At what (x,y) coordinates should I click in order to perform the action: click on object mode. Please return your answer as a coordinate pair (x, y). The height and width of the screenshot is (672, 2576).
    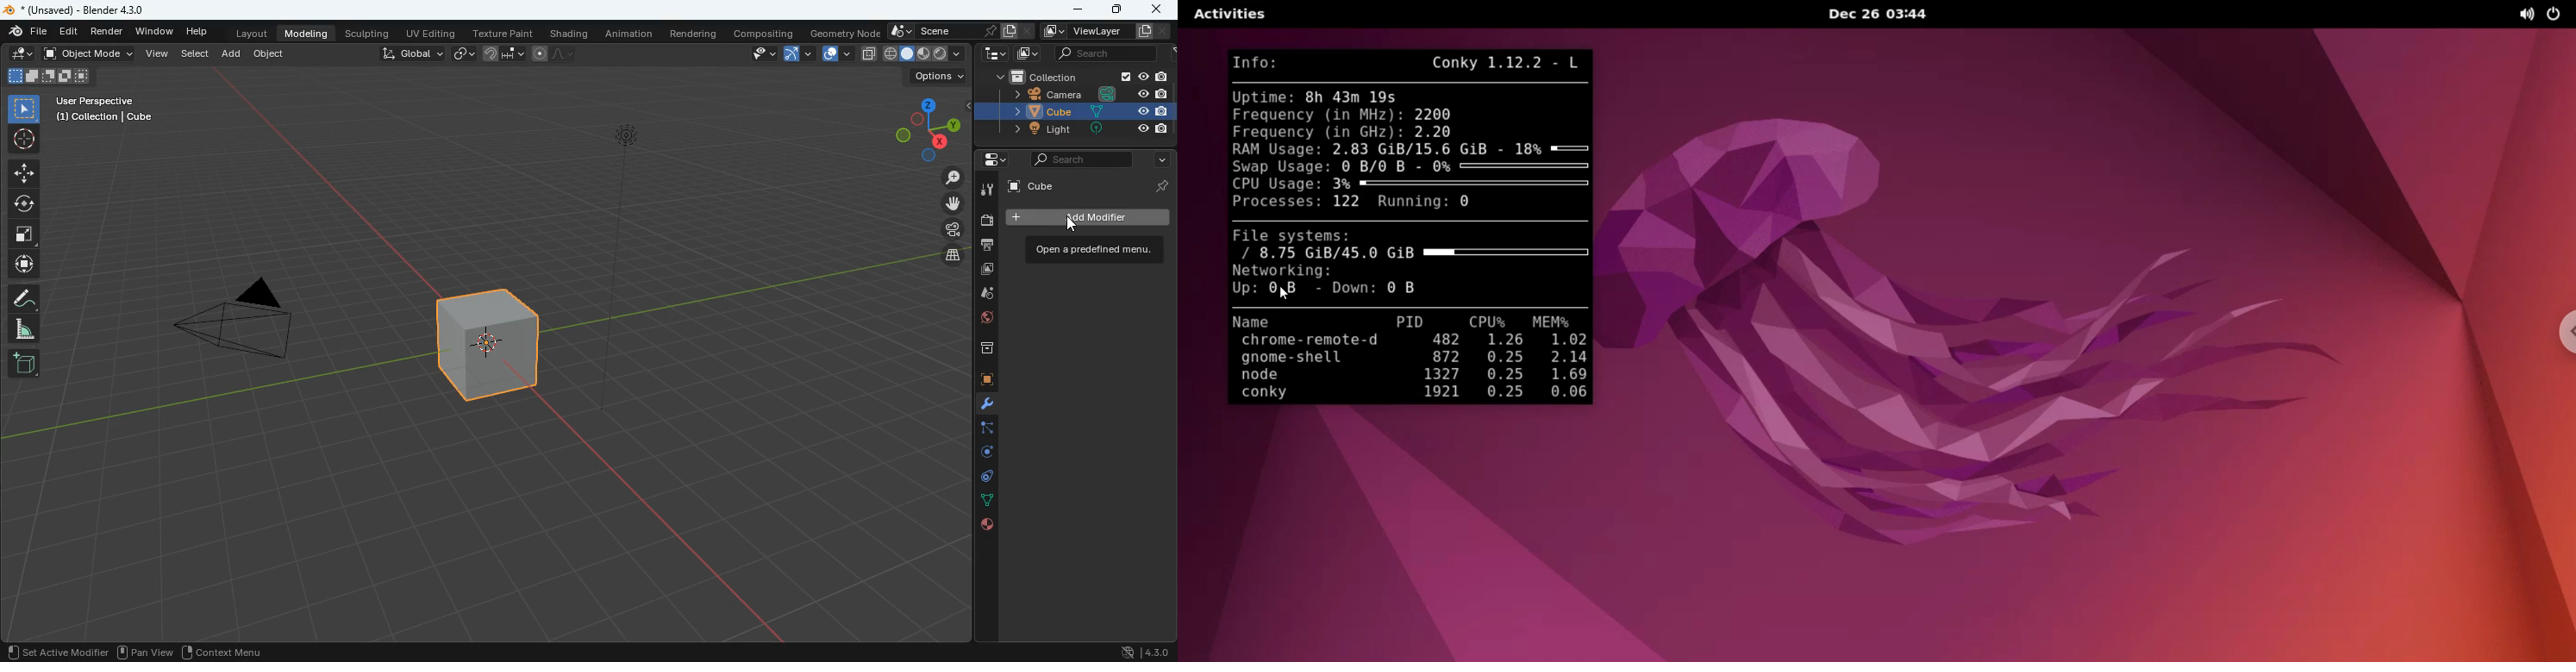
    Looking at the image, I should click on (91, 55).